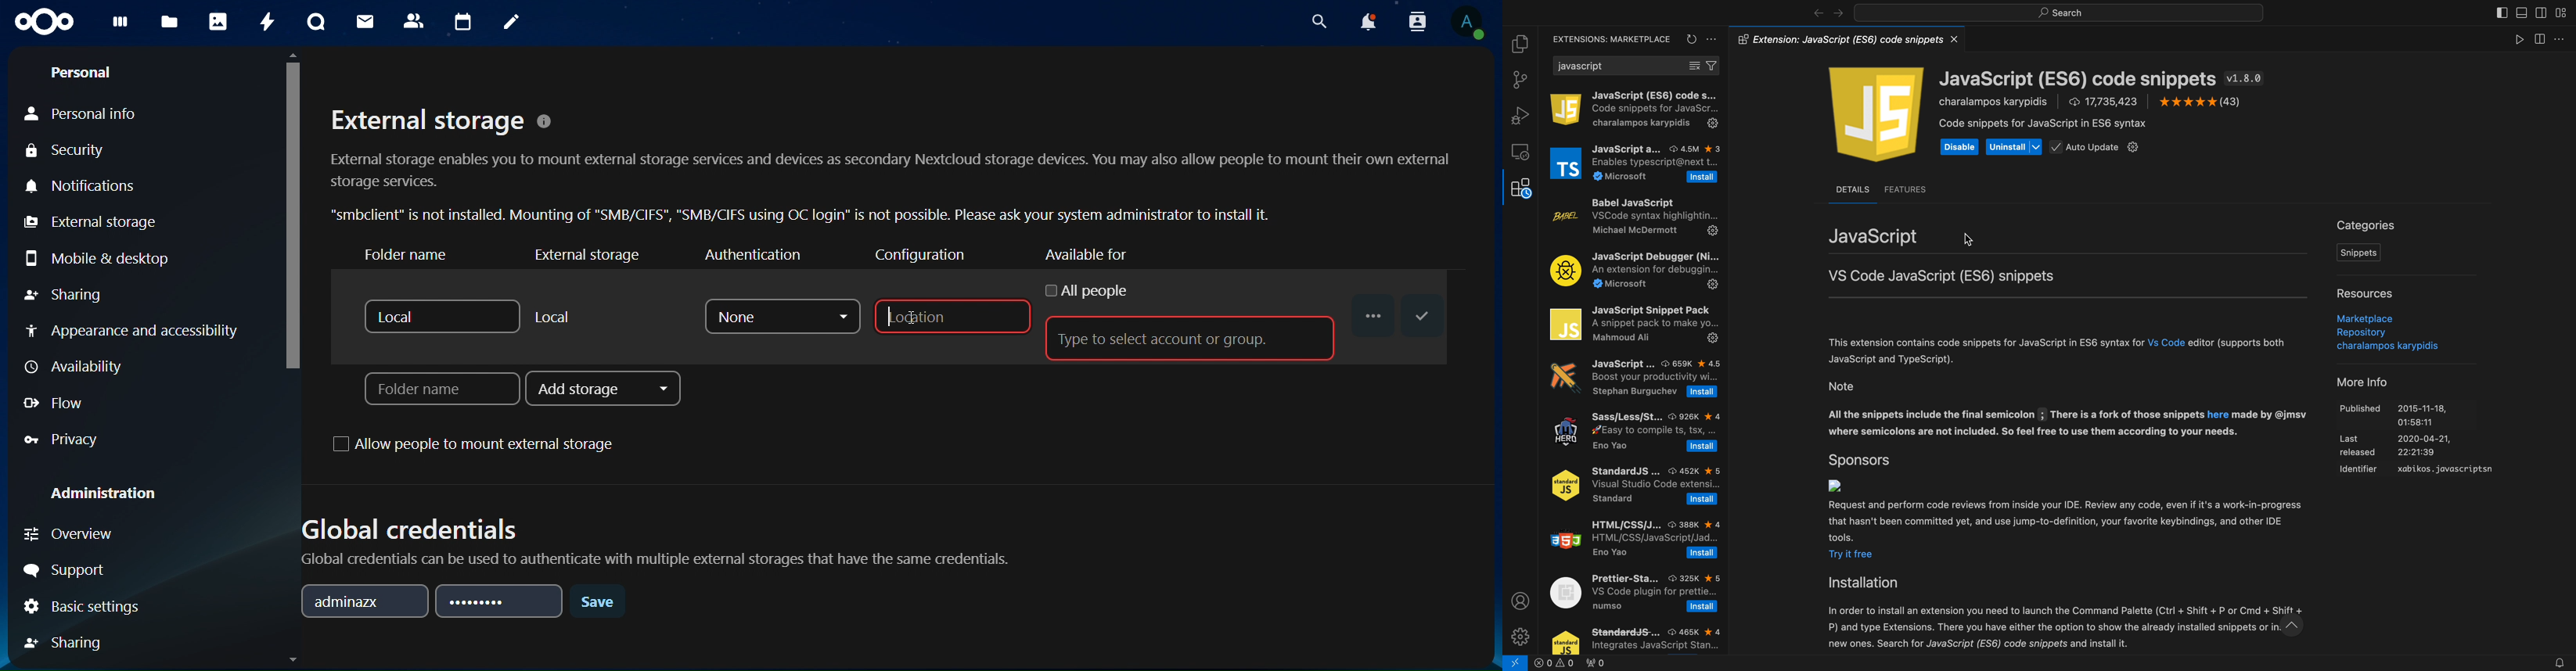 Image resolution: width=2576 pixels, height=672 pixels. Describe the element at coordinates (2052, 14) in the screenshot. I see `search` at that location.